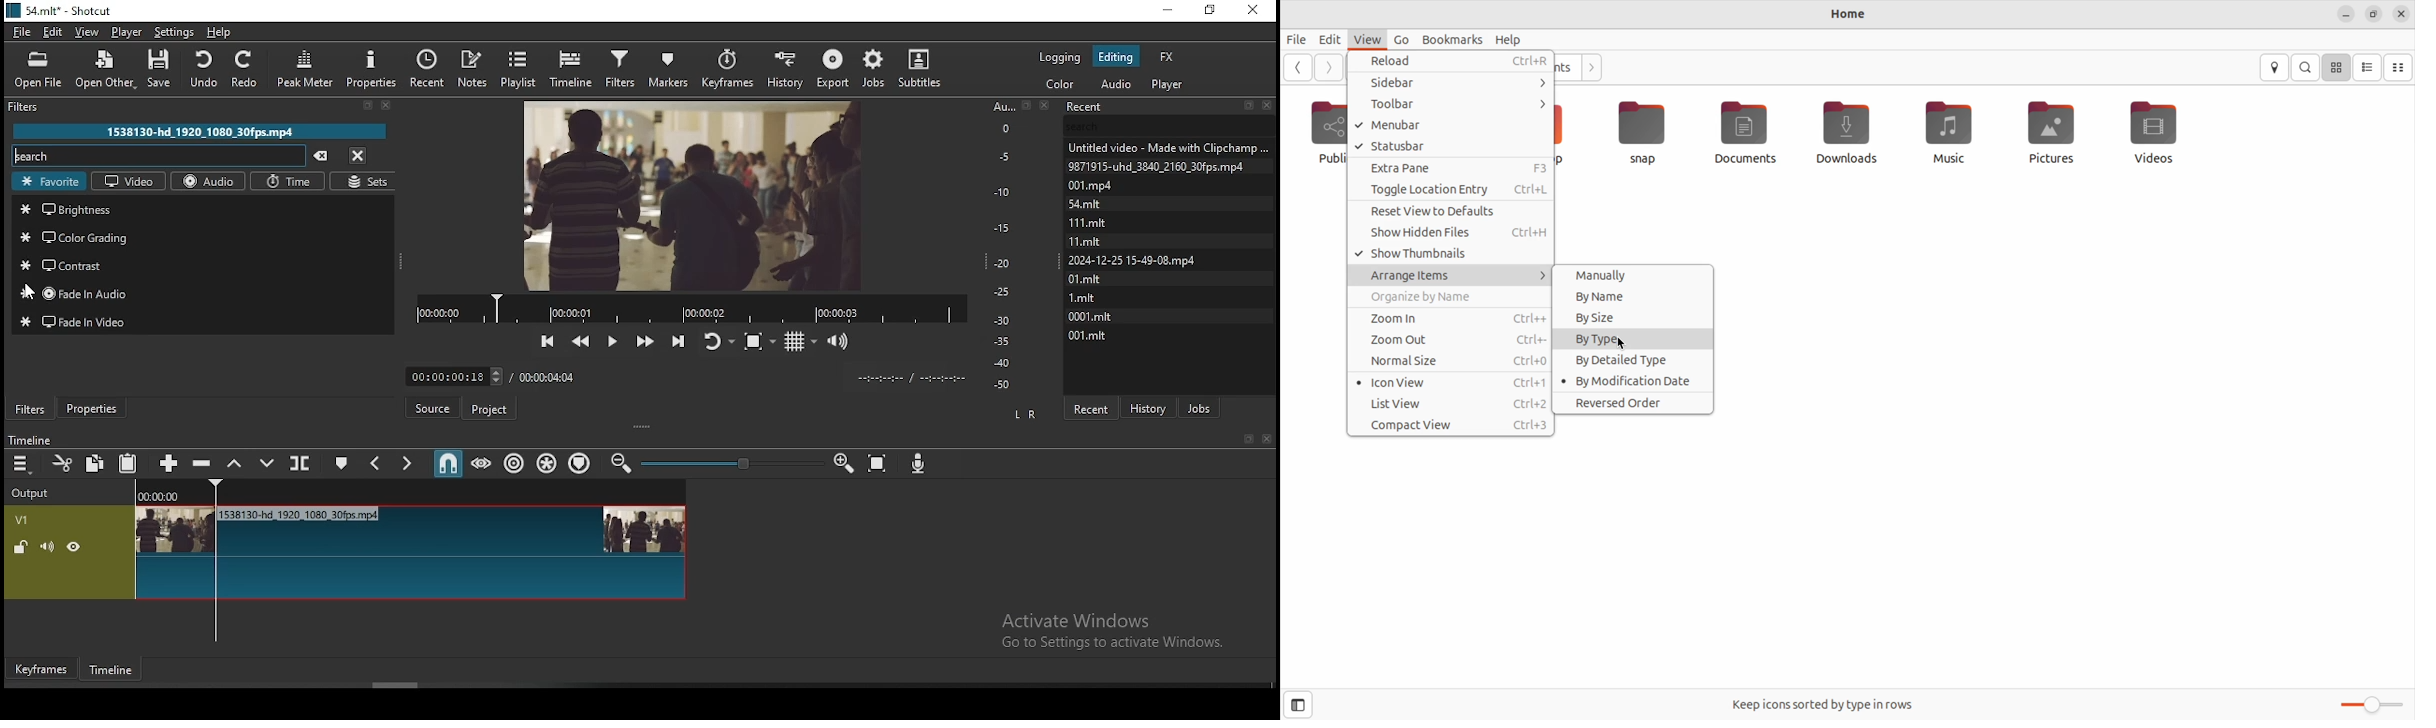 The image size is (2436, 728). I want to click on minimize, so click(1167, 11).